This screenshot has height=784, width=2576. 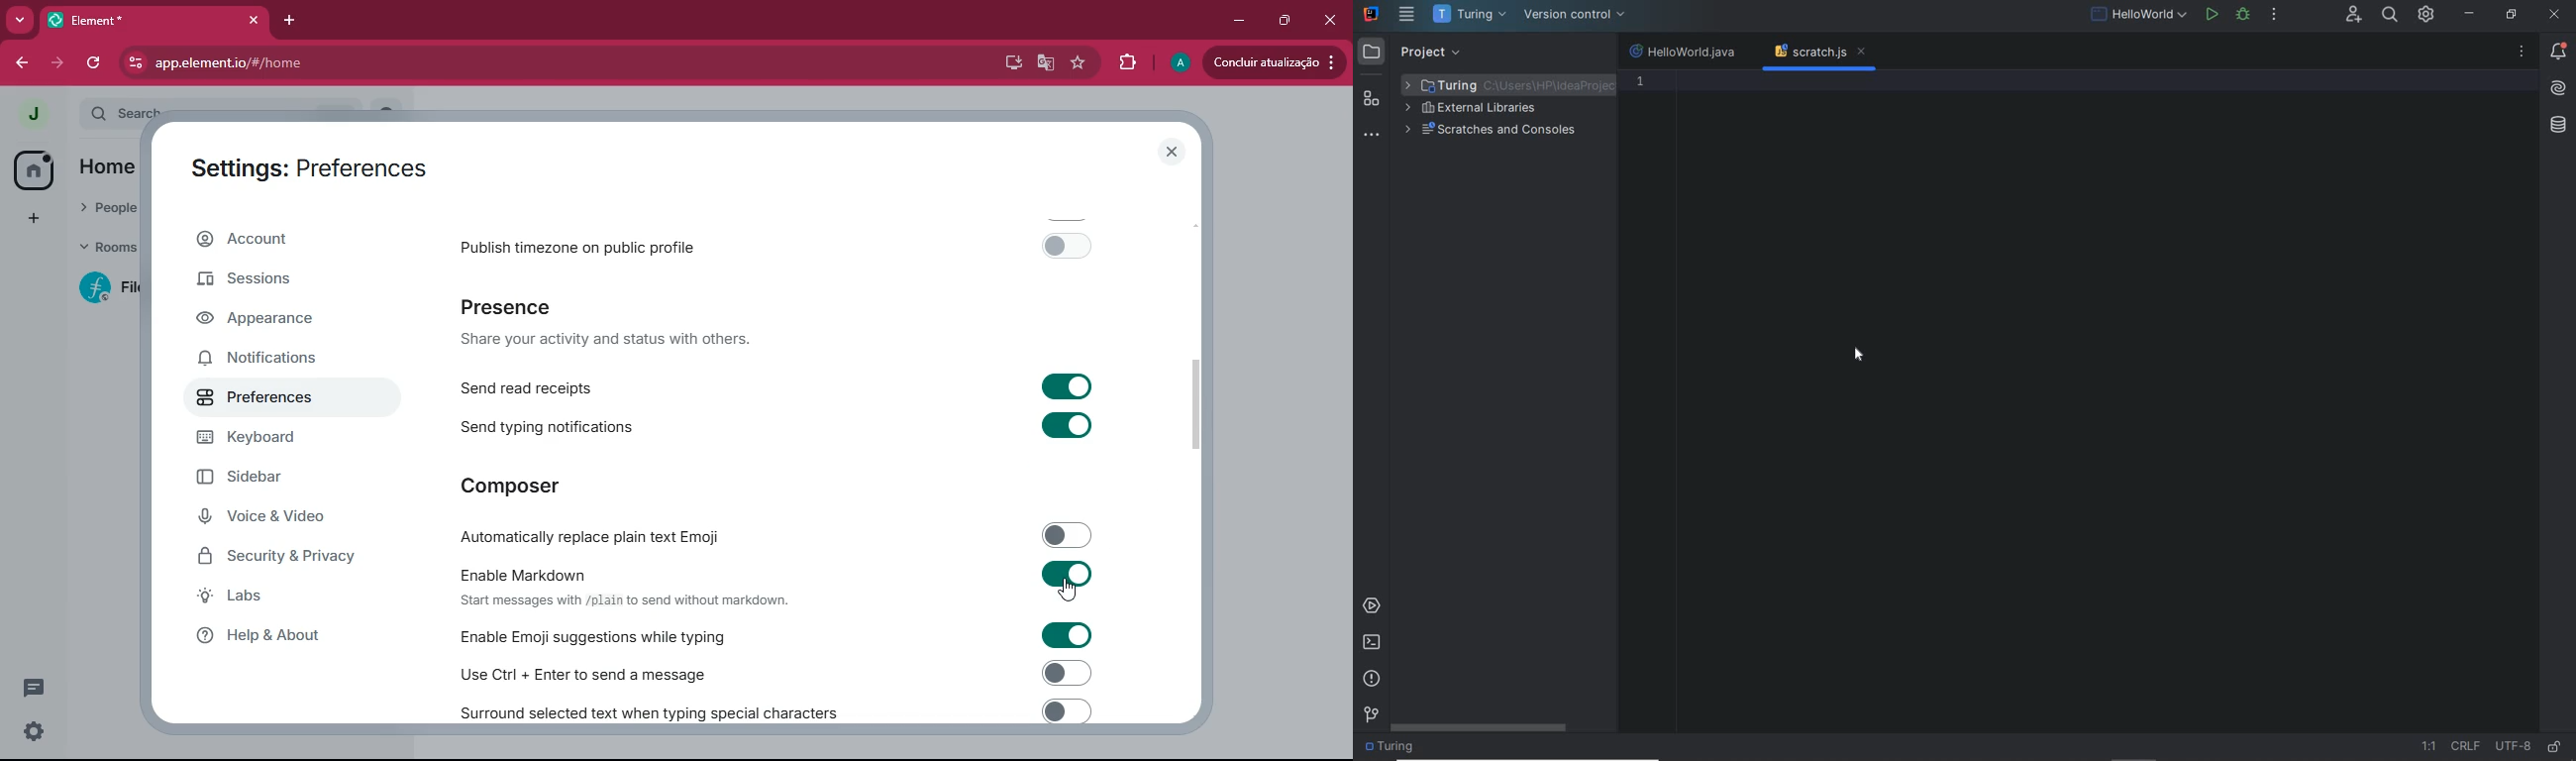 I want to click on file encoding, so click(x=2513, y=746).